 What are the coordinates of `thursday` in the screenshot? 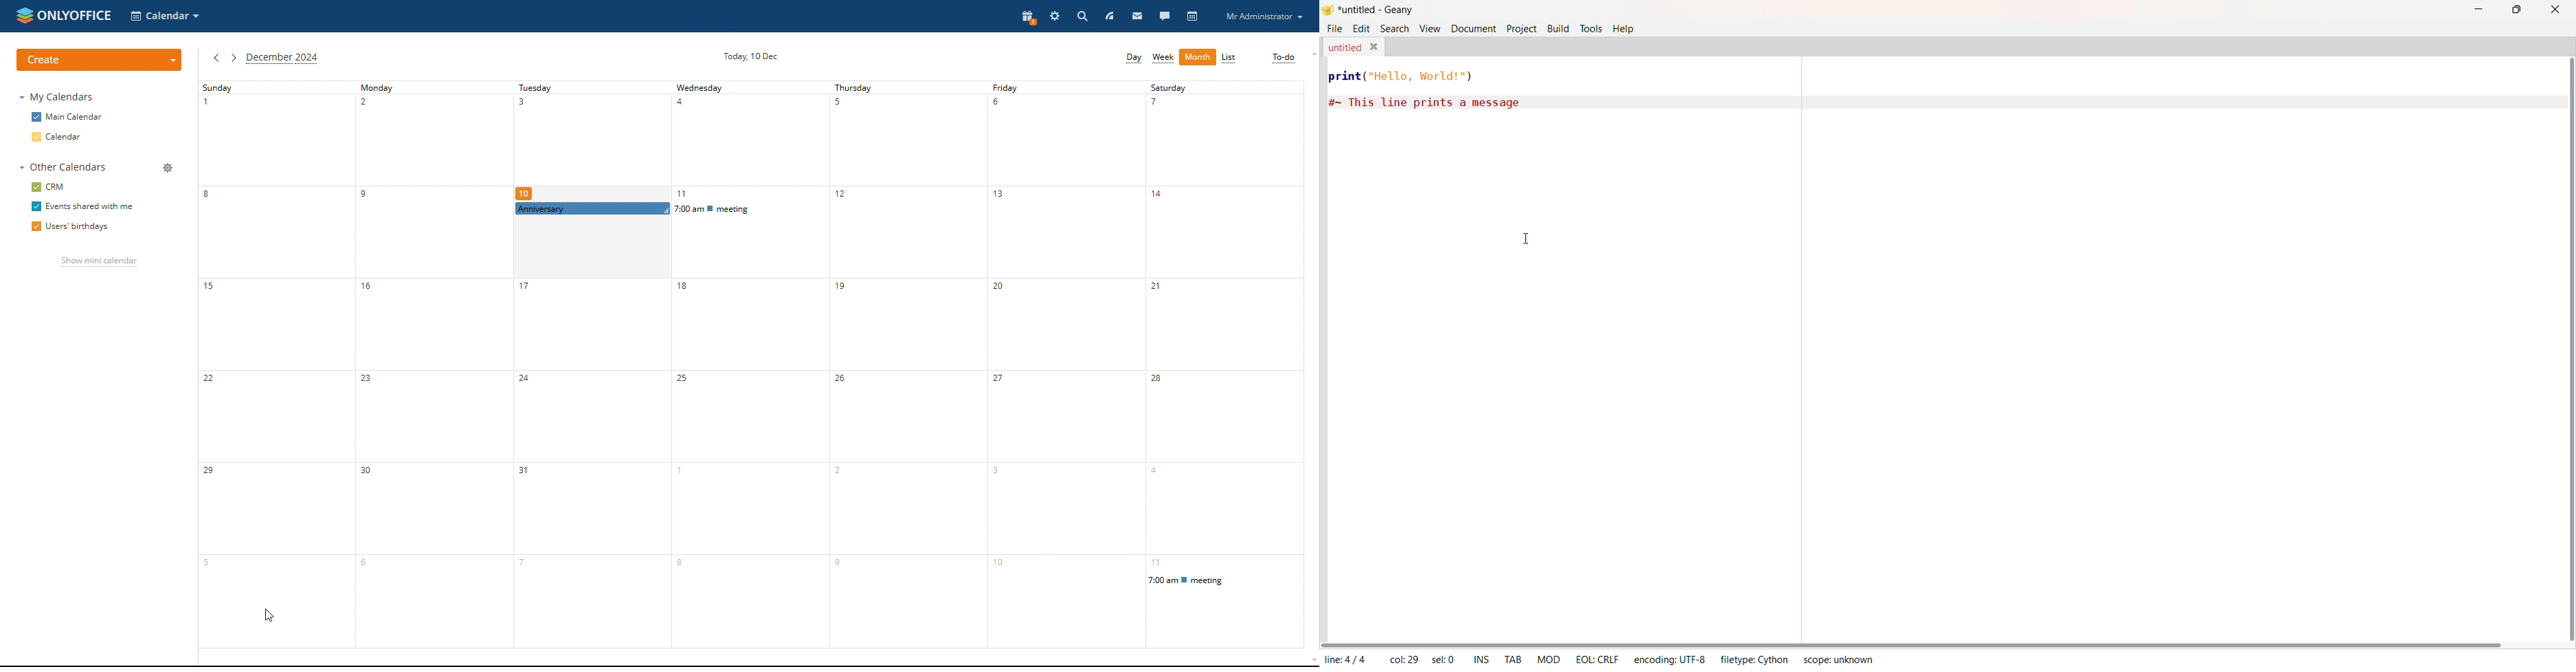 It's located at (912, 364).